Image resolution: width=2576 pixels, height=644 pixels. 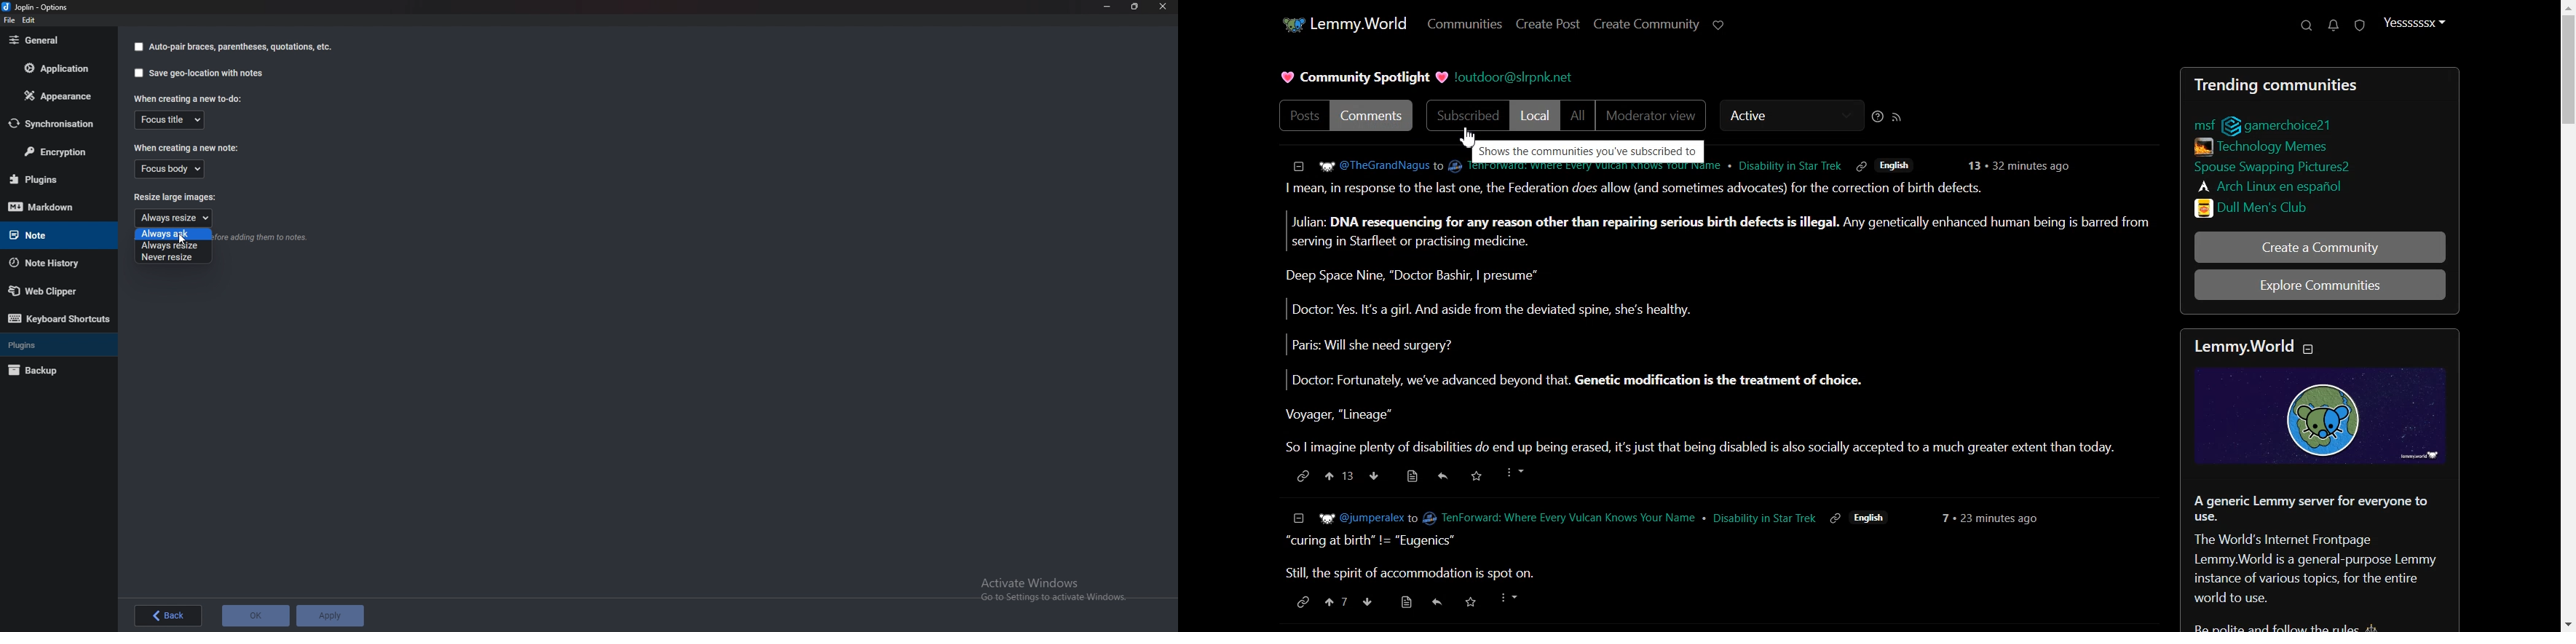 I want to click on english, so click(x=1872, y=516).